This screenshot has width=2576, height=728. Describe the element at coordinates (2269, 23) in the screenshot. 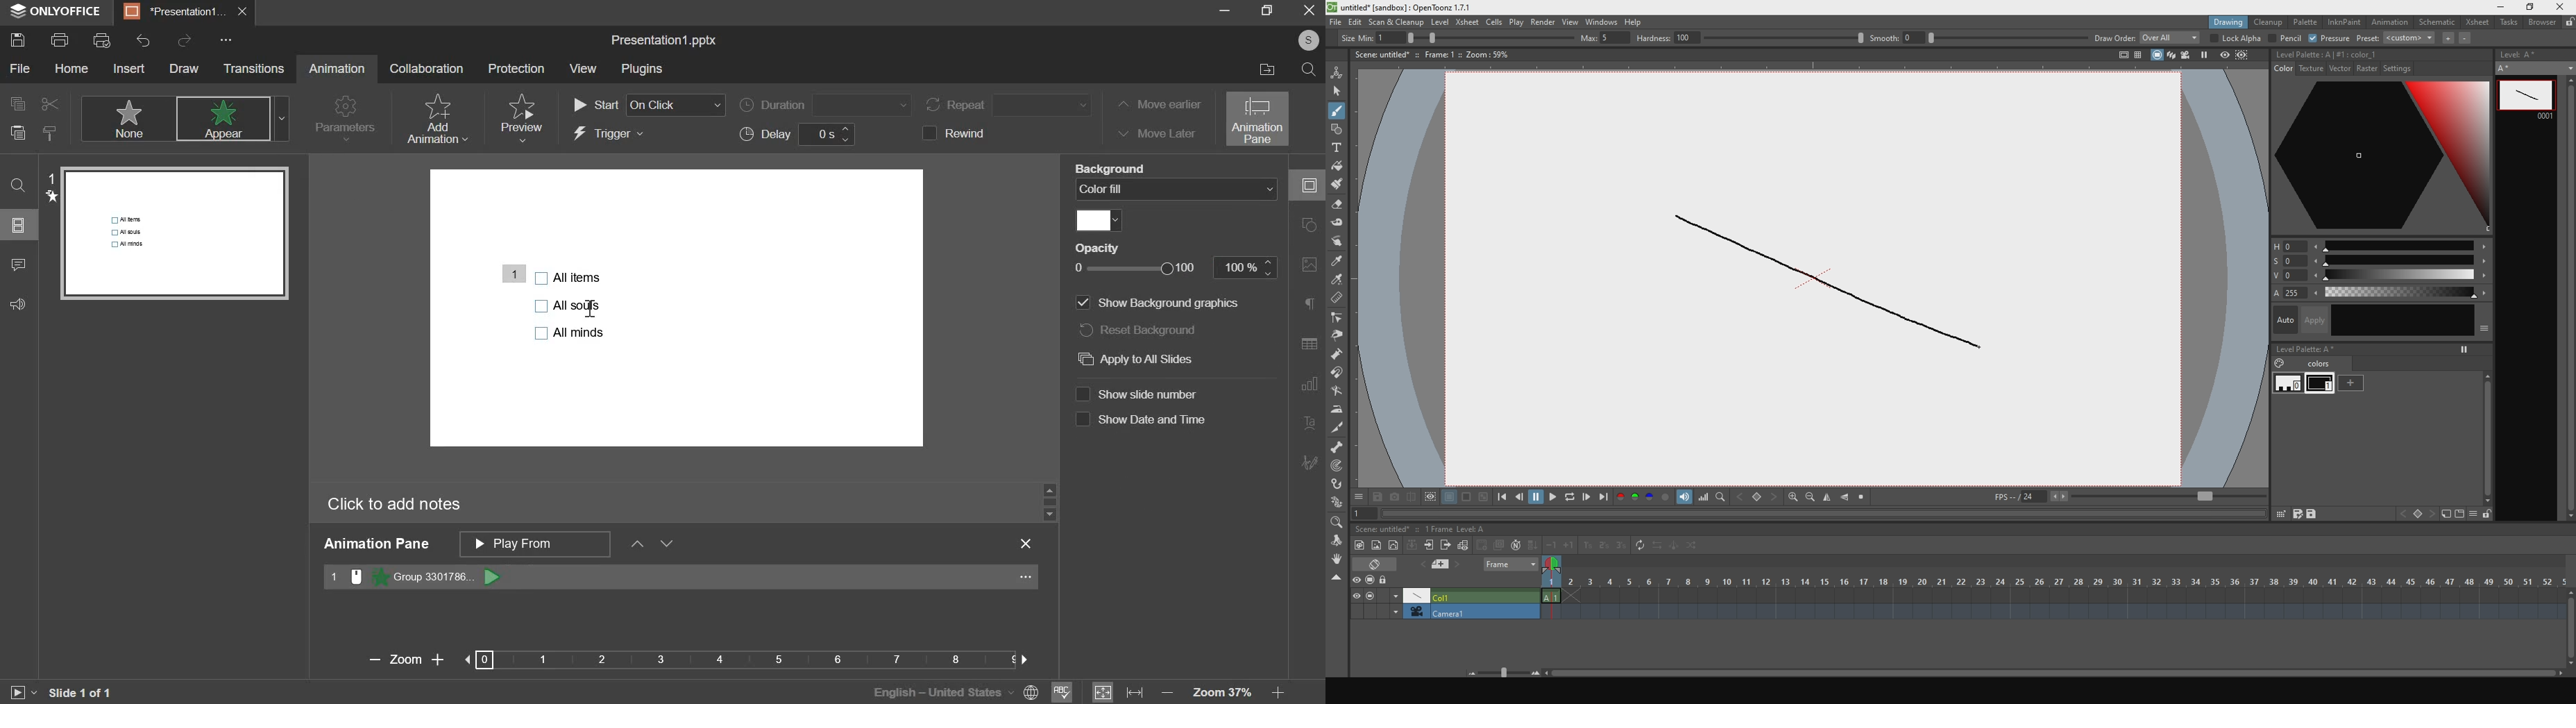

I see `cleanup` at that location.